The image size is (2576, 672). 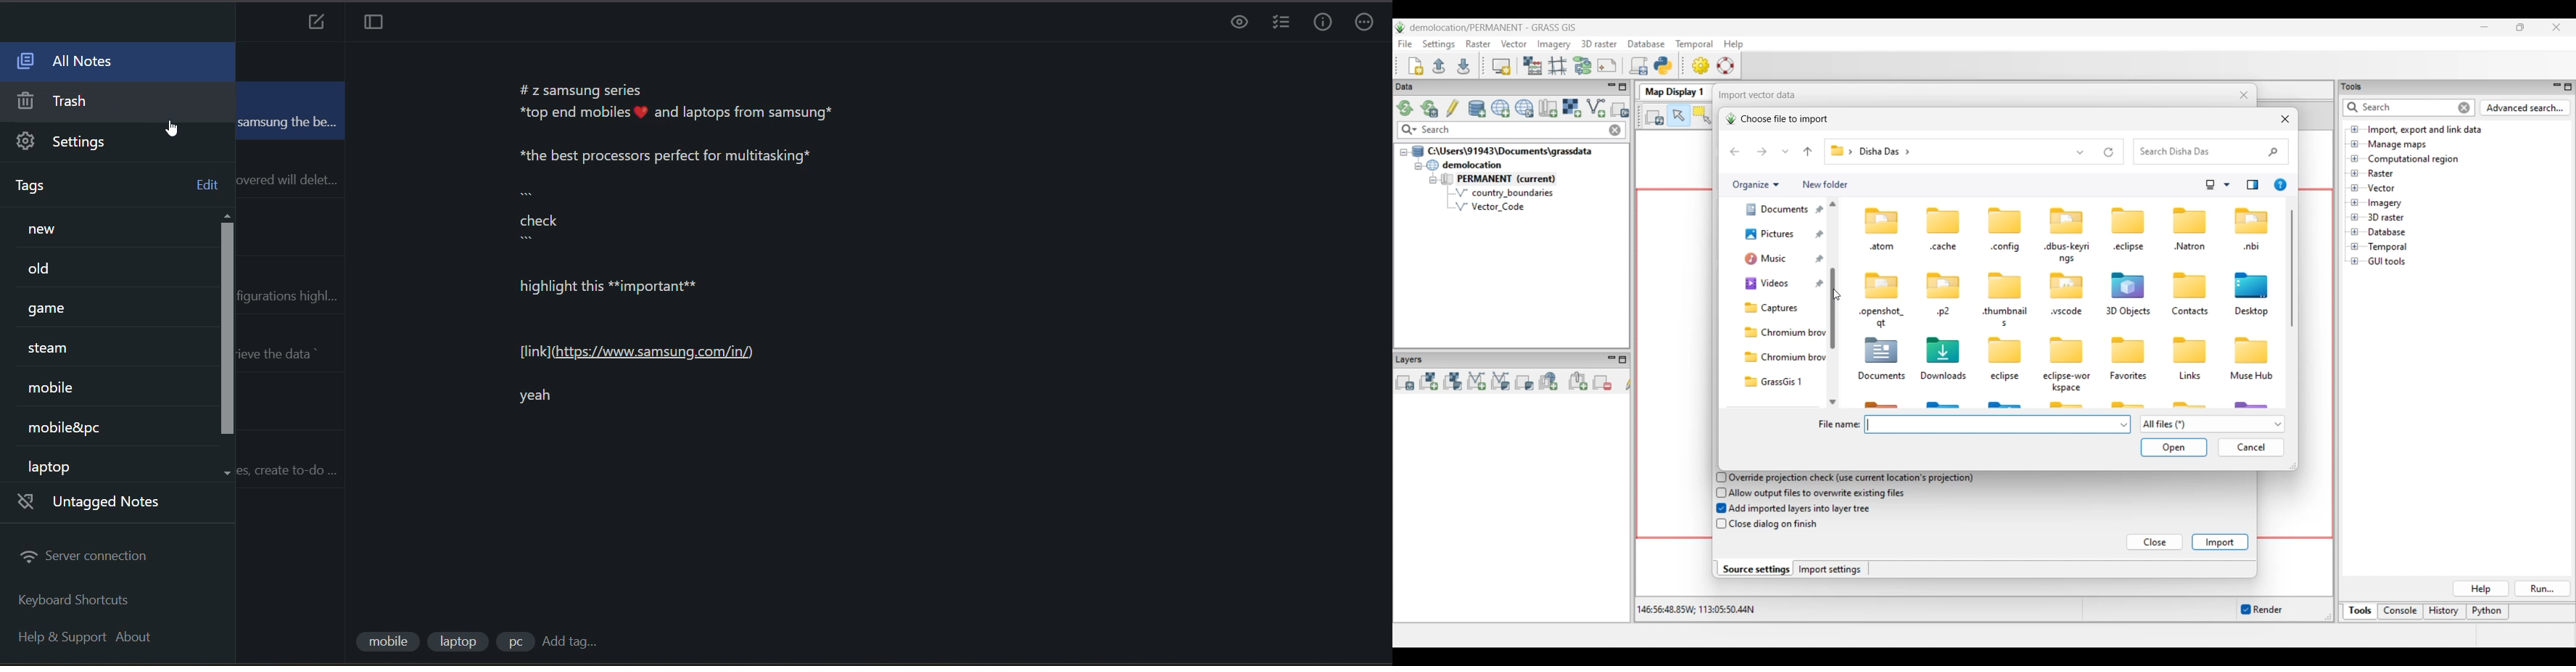 What do you see at coordinates (144, 636) in the screenshot?
I see `about` at bounding box center [144, 636].